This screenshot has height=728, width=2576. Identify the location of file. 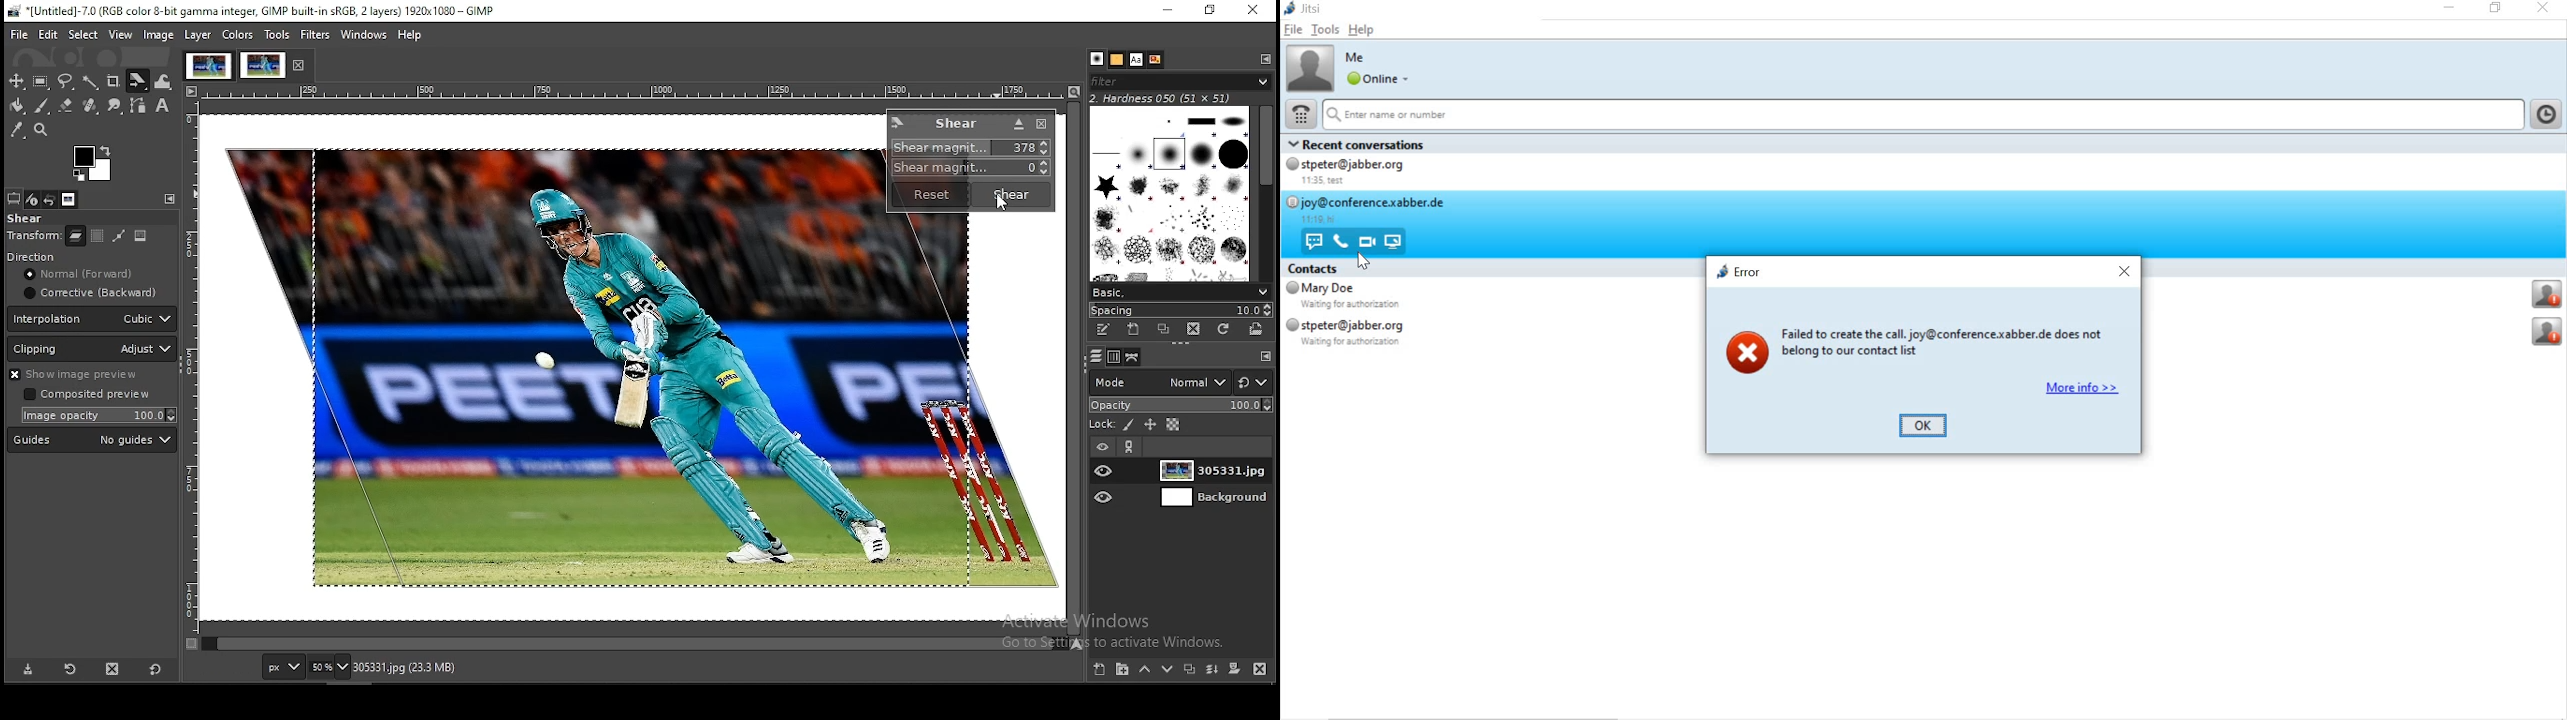
(1294, 30).